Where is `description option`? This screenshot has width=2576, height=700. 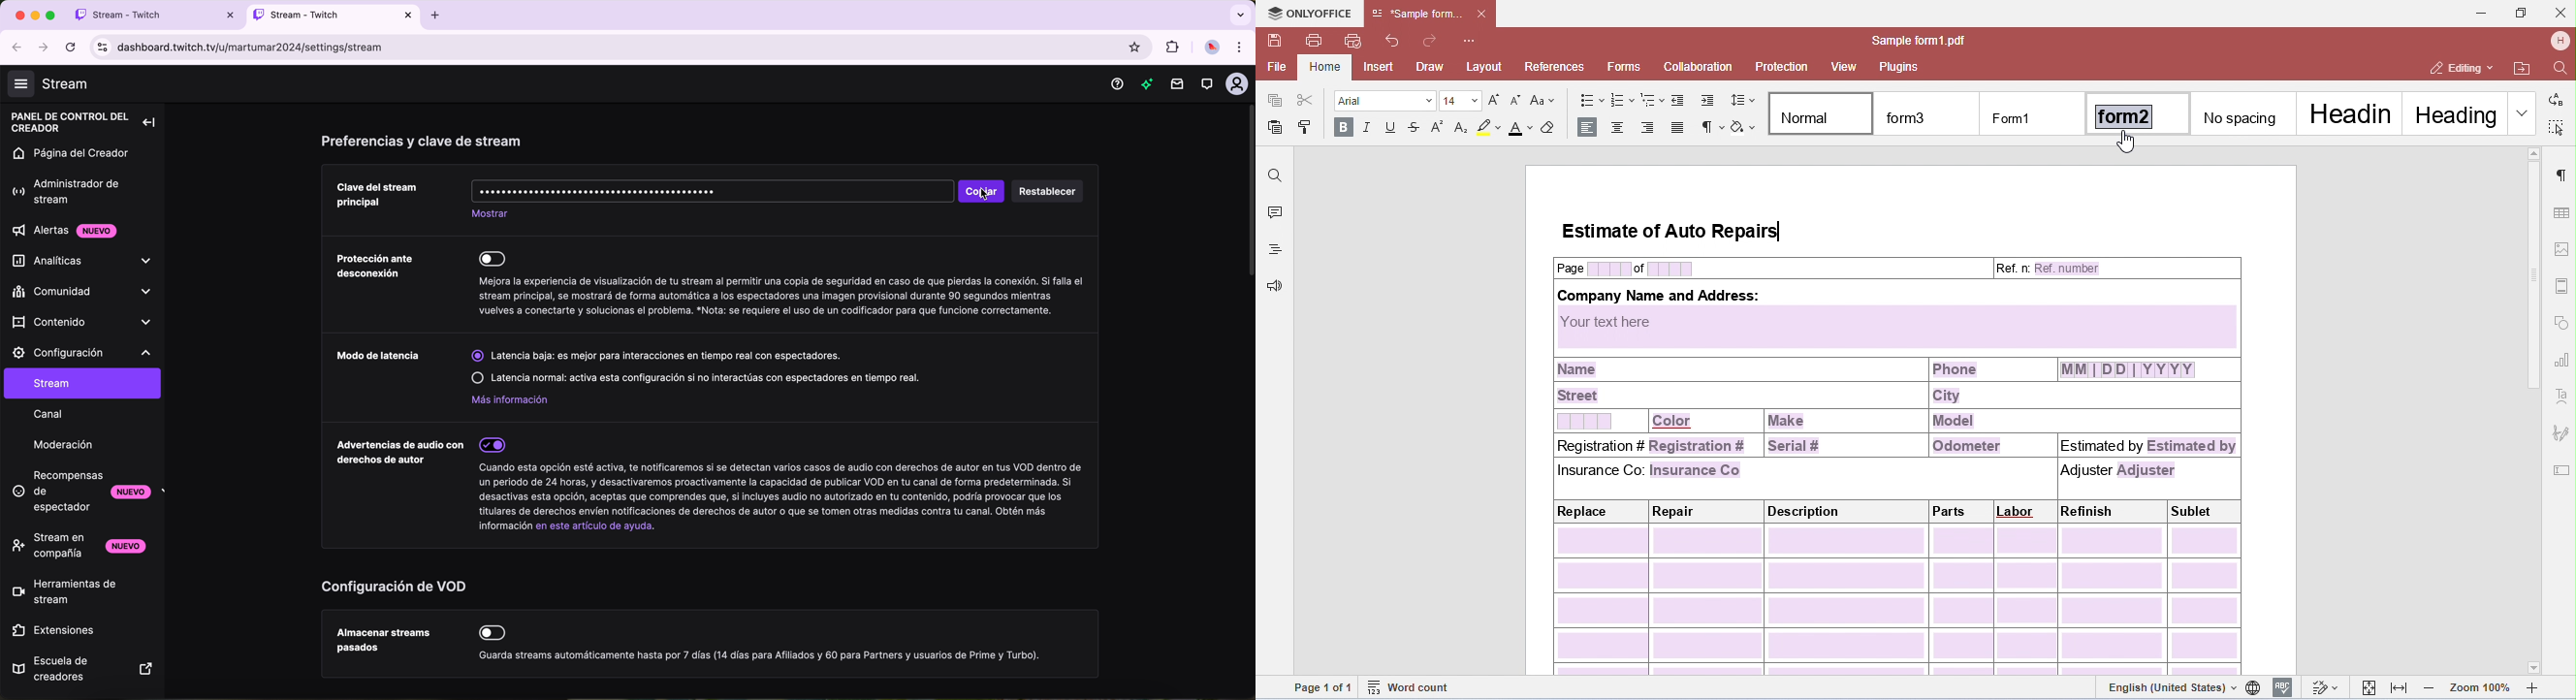
description option is located at coordinates (783, 498).